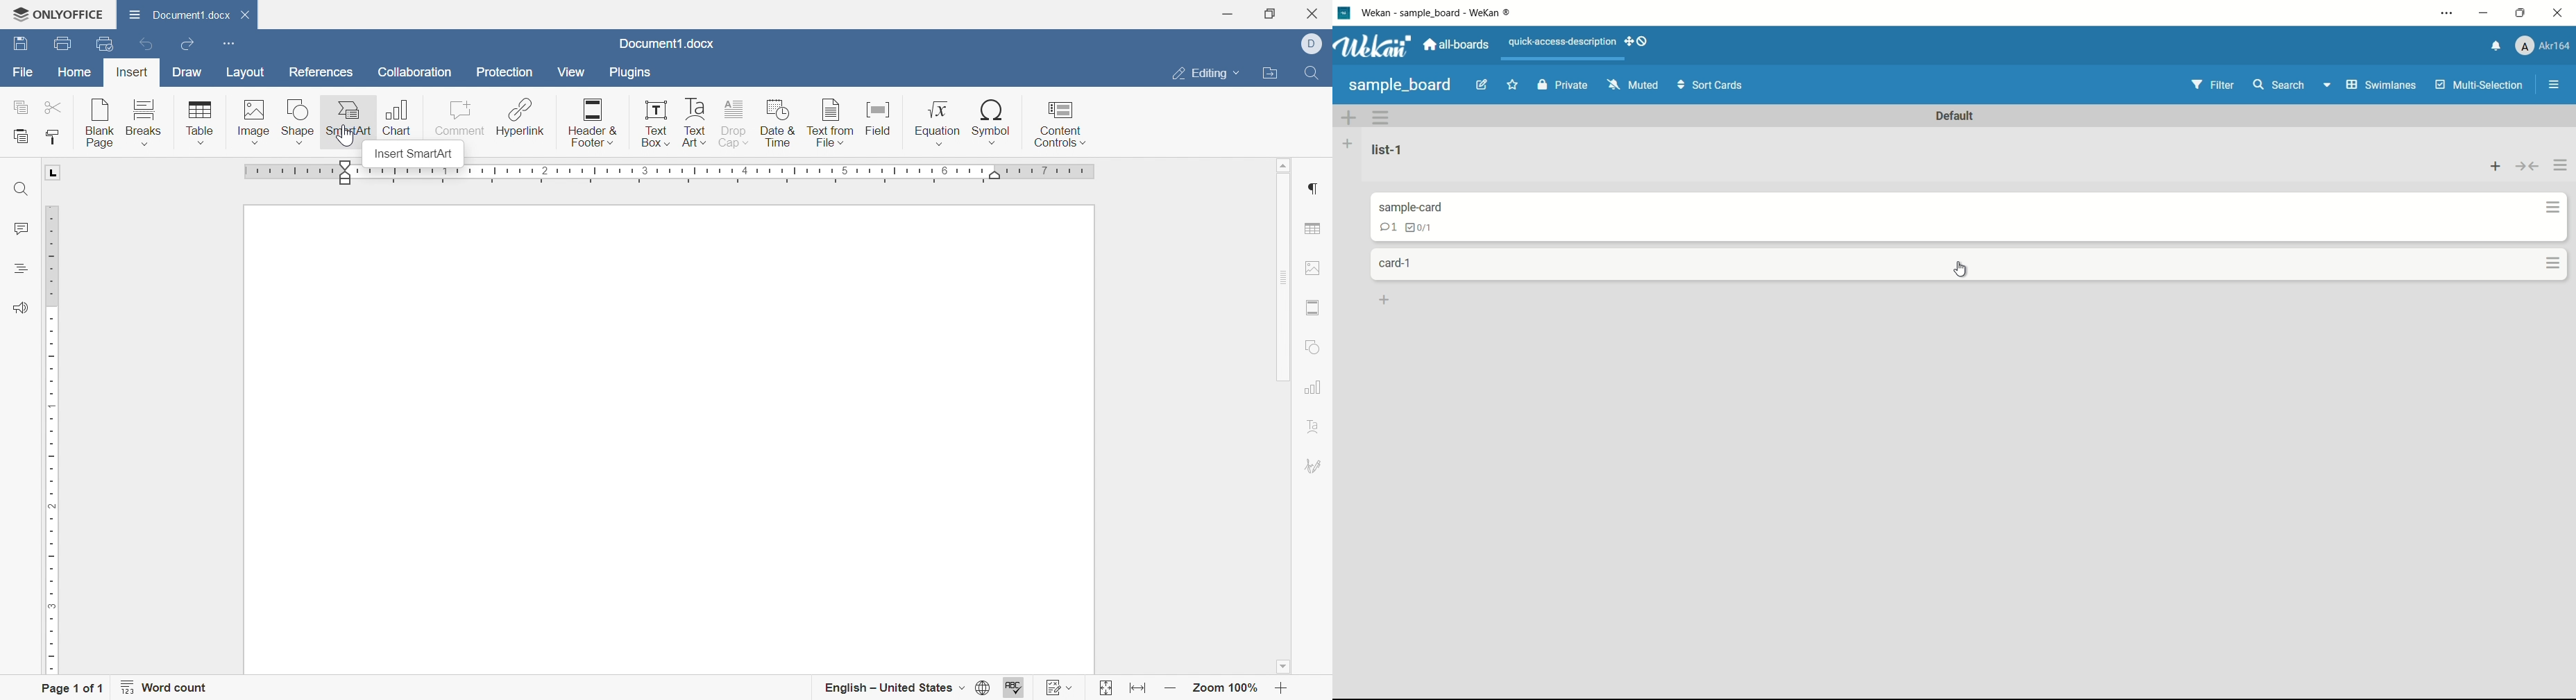  Describe the element at coordinates (298, 122) in the screenshot. I see `Shape` at that location.